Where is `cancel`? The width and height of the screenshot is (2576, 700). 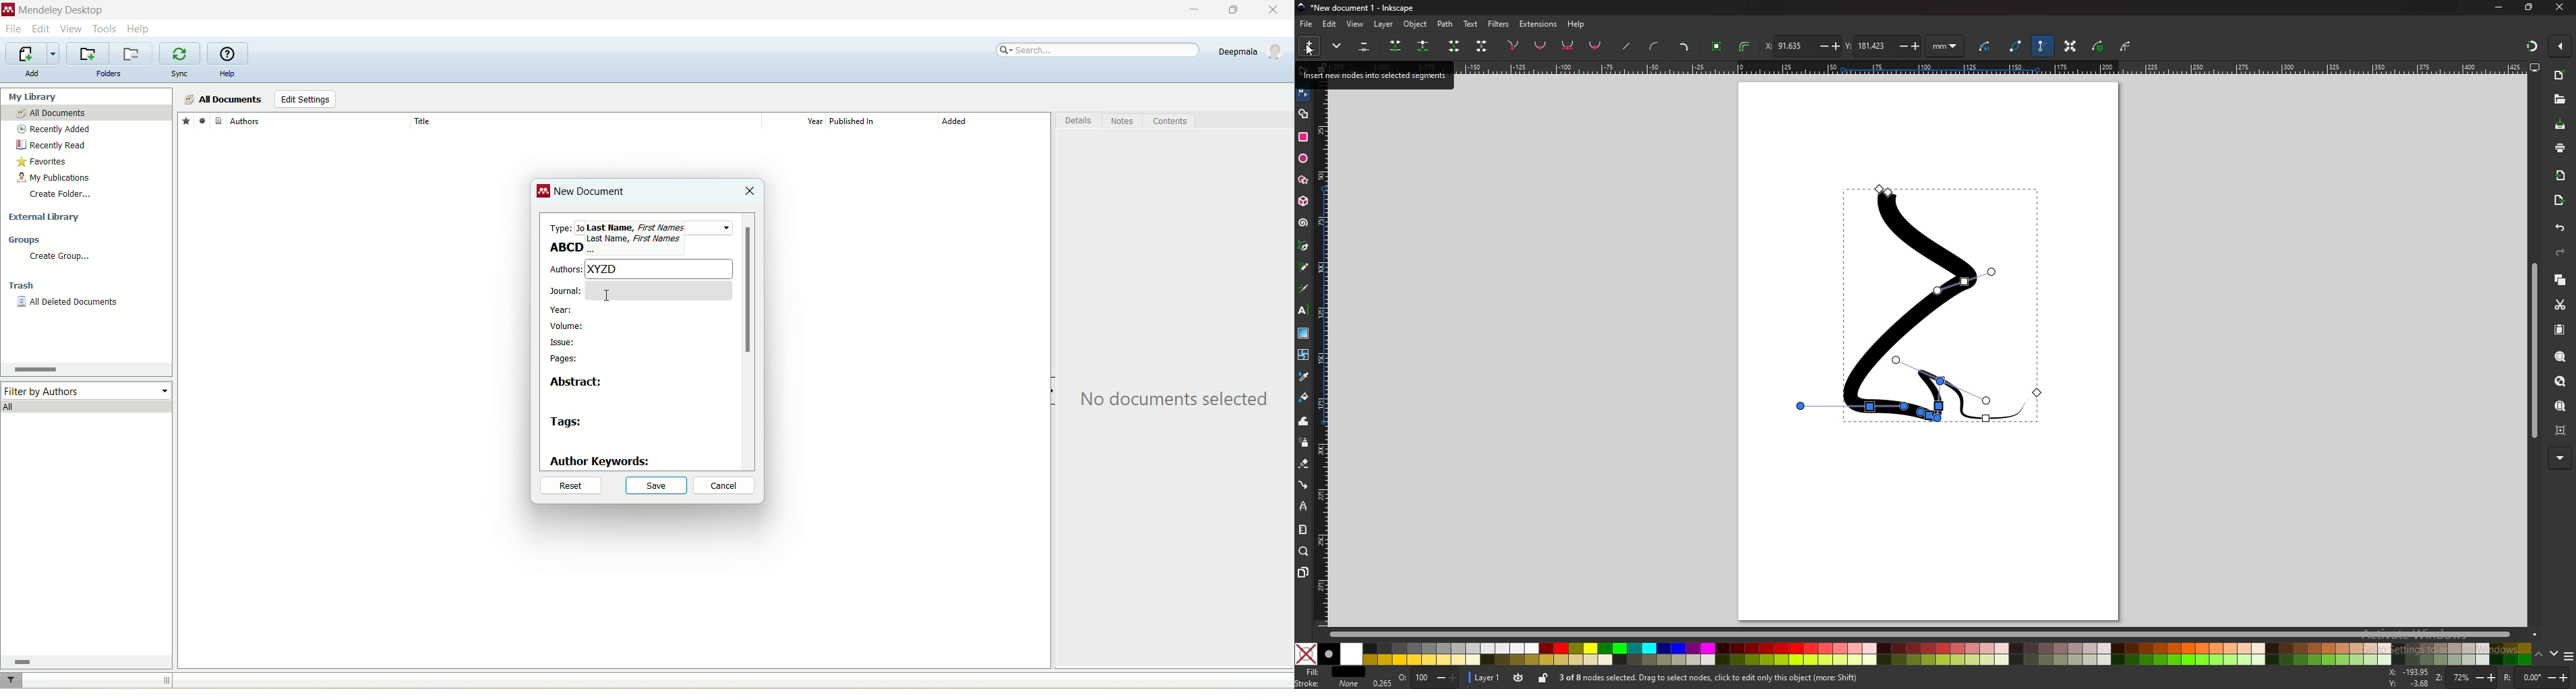
cancel is located at coordinates (725, 486).